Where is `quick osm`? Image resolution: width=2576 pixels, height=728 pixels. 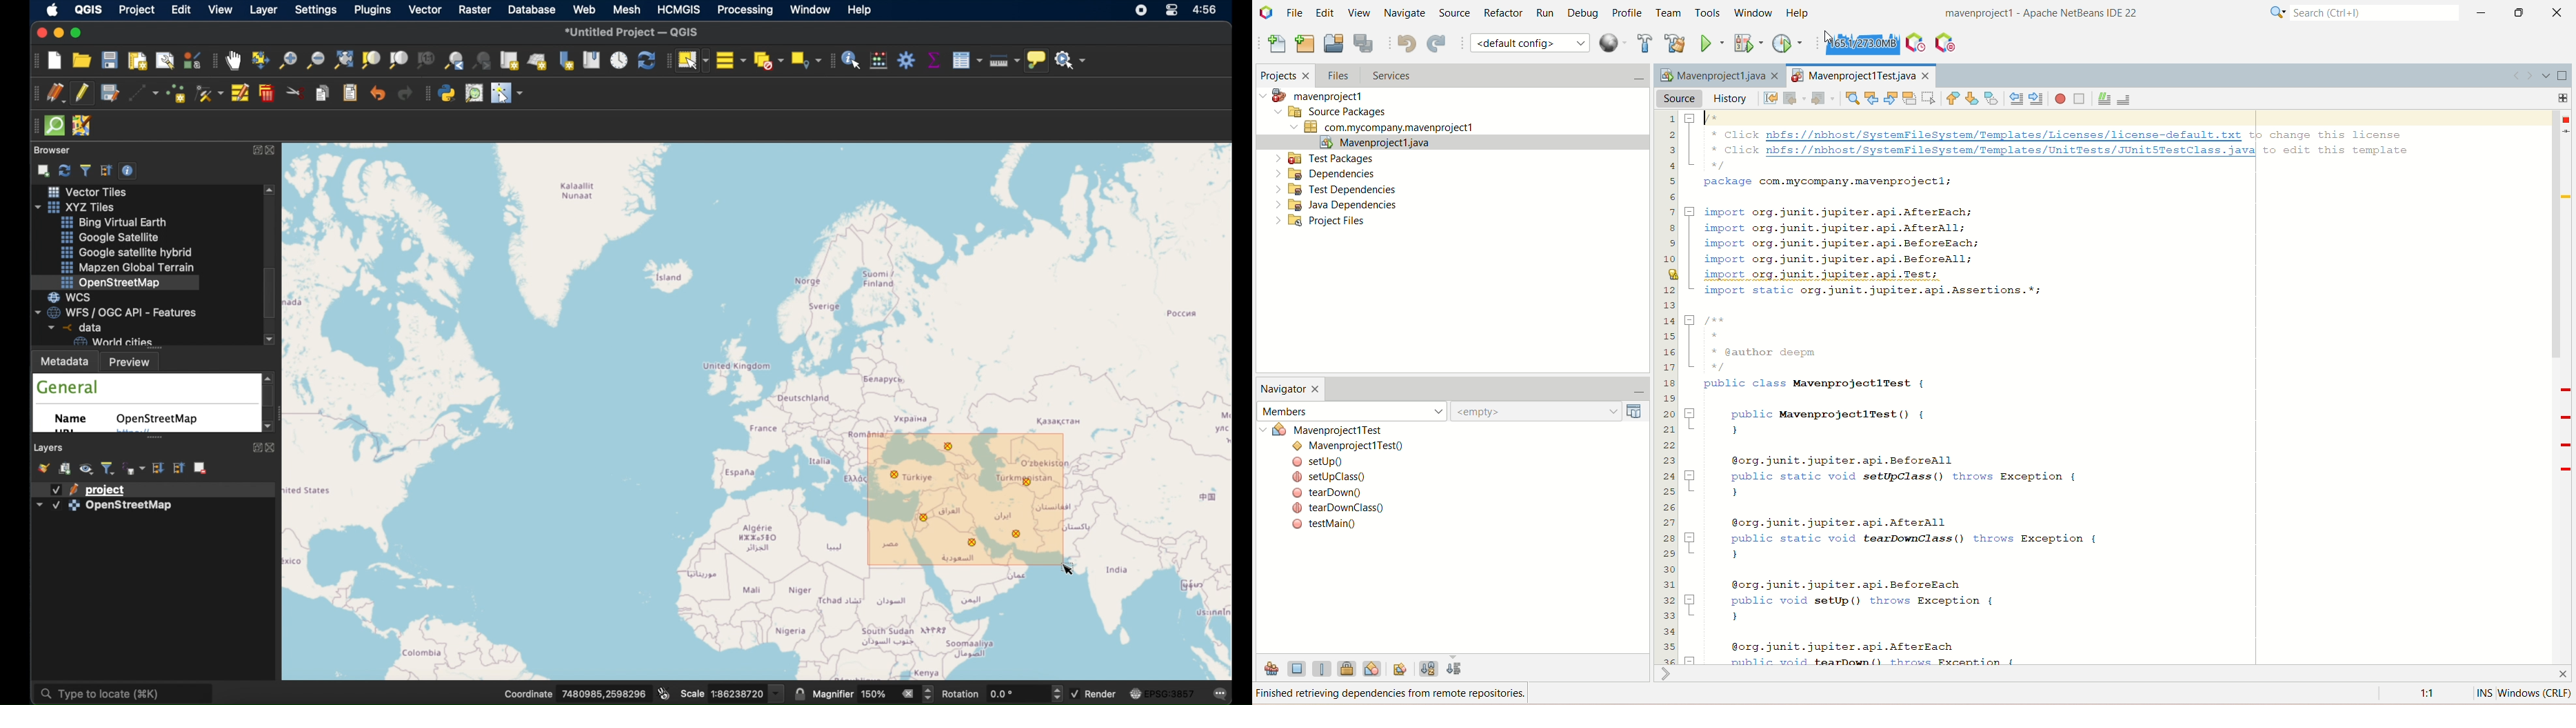
quick osm is located at coordinates (54, 126).